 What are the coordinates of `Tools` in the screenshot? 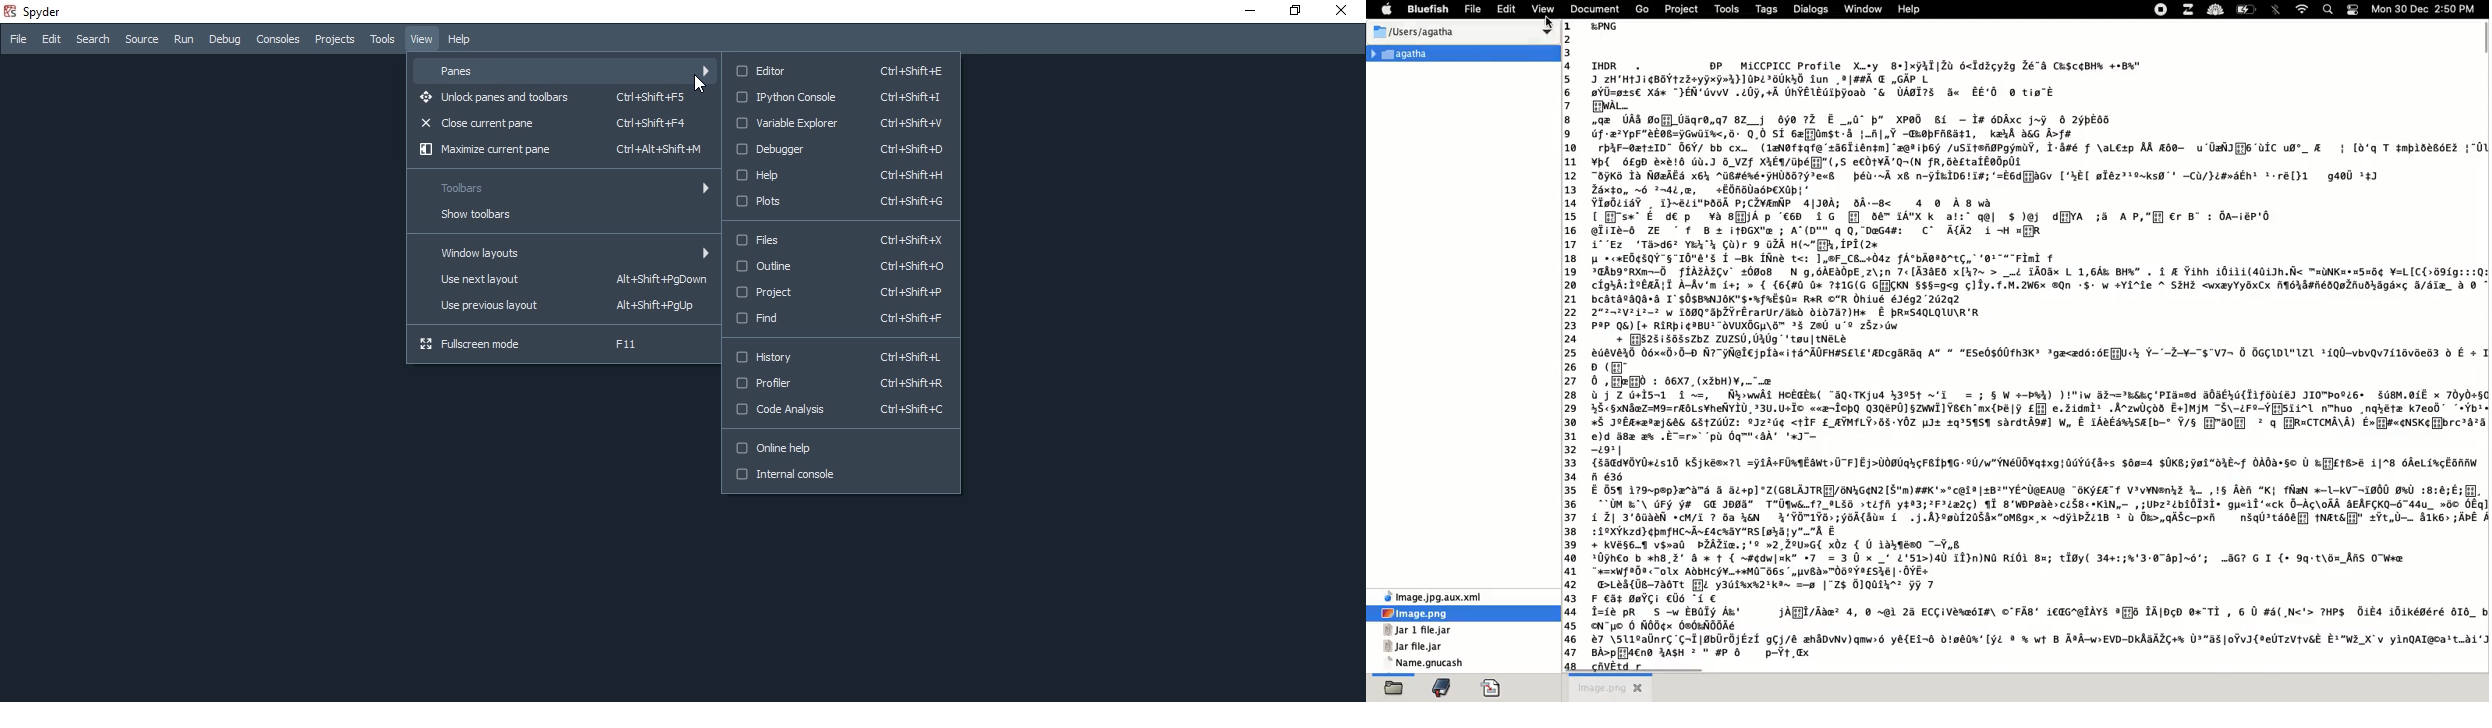 It's located at (382, 40).